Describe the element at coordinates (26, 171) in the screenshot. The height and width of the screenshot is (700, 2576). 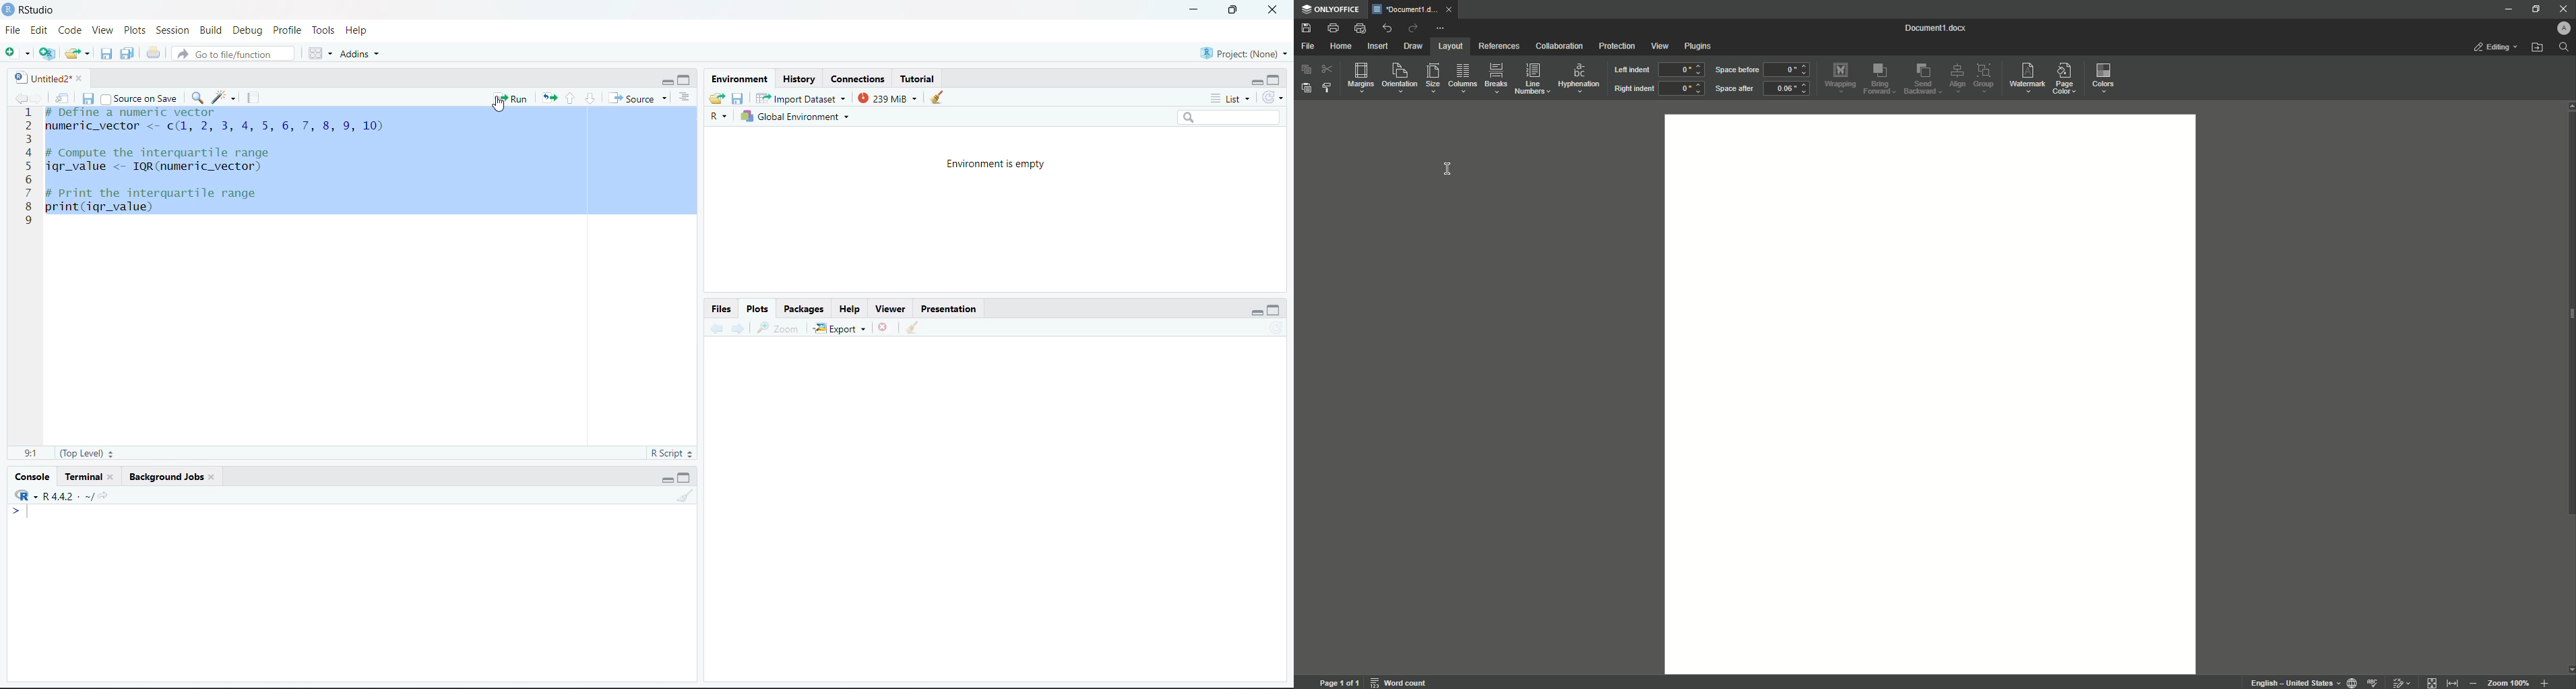
I see `123456789` at that location.